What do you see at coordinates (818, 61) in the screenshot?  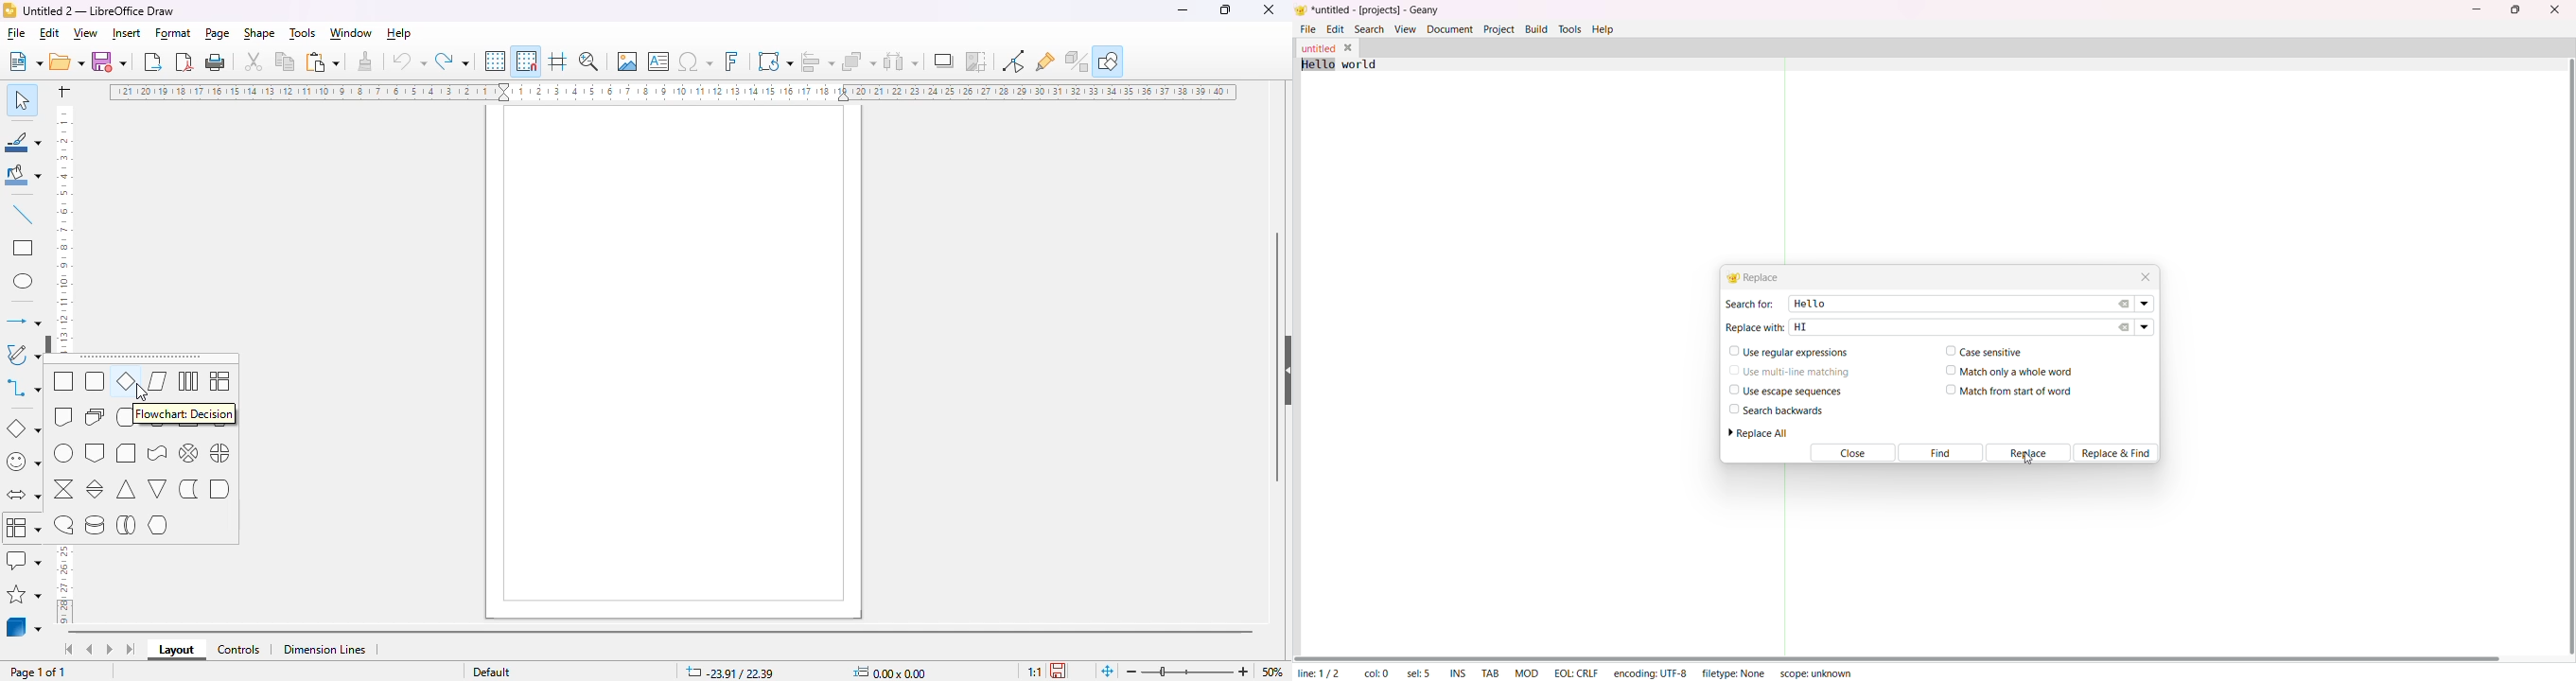 I see `align objects` at bounding box center [818, 61].